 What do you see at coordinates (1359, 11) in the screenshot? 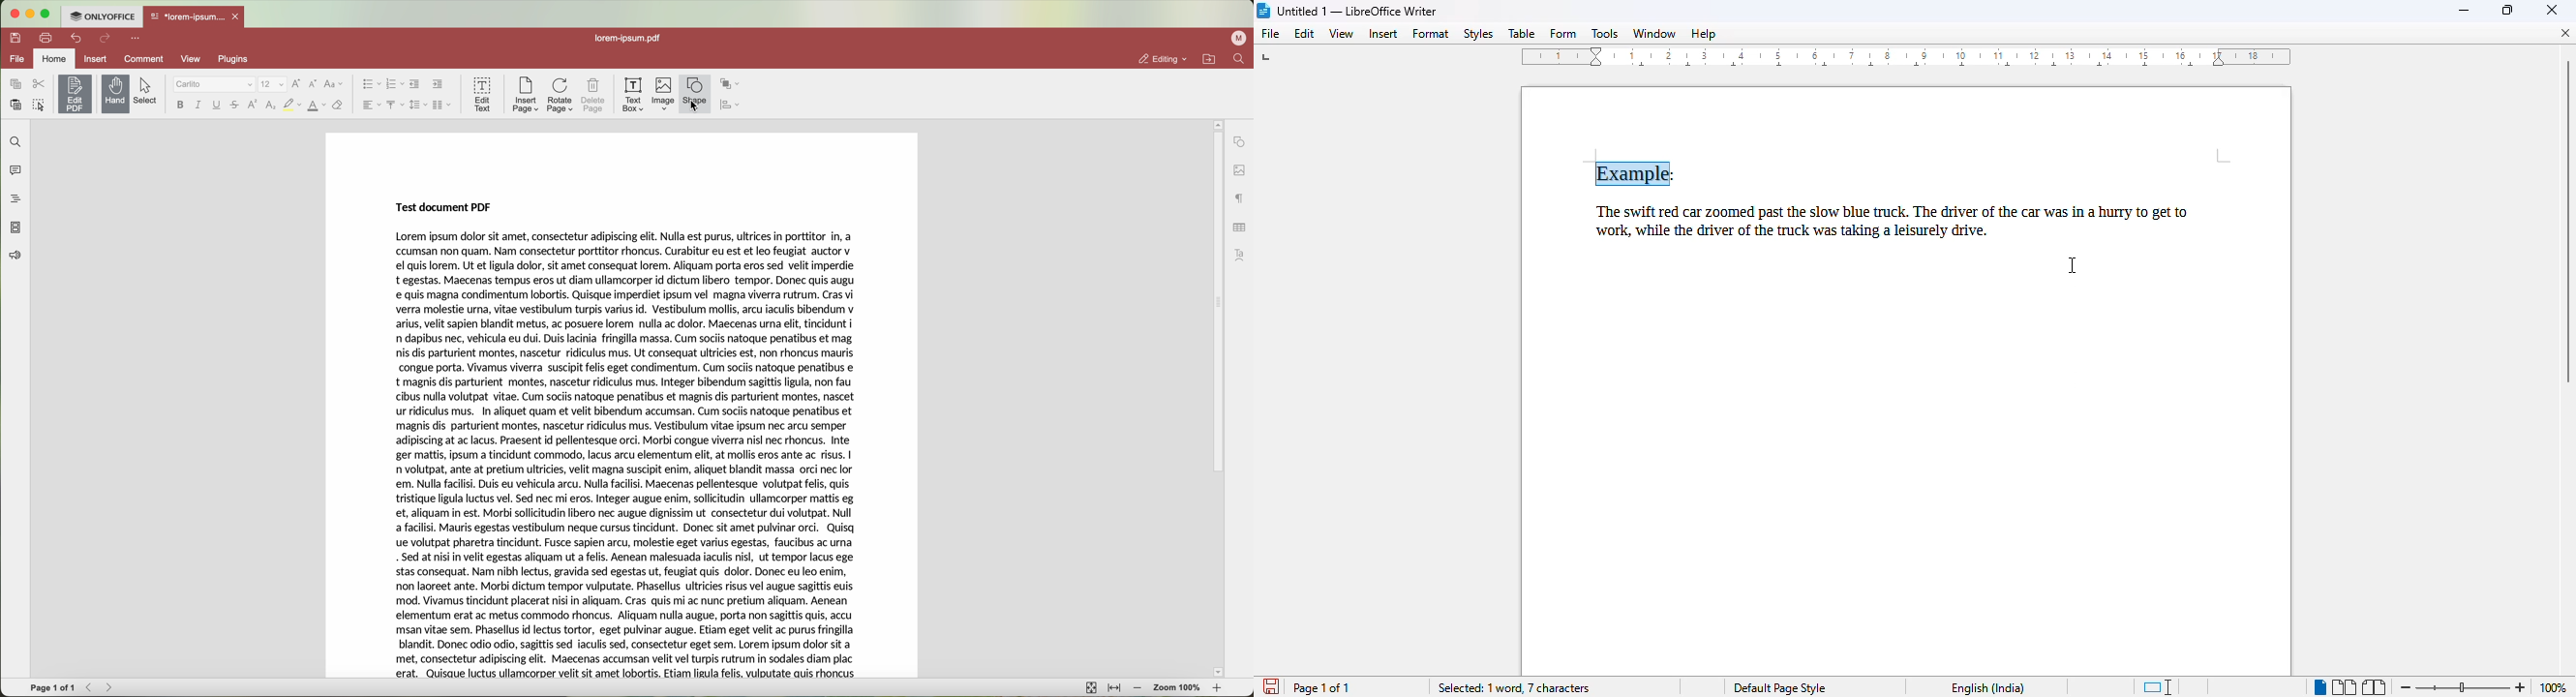
I see `Untitled 1 -- LibreOffice Writer` at bounding box center [1359, 11].